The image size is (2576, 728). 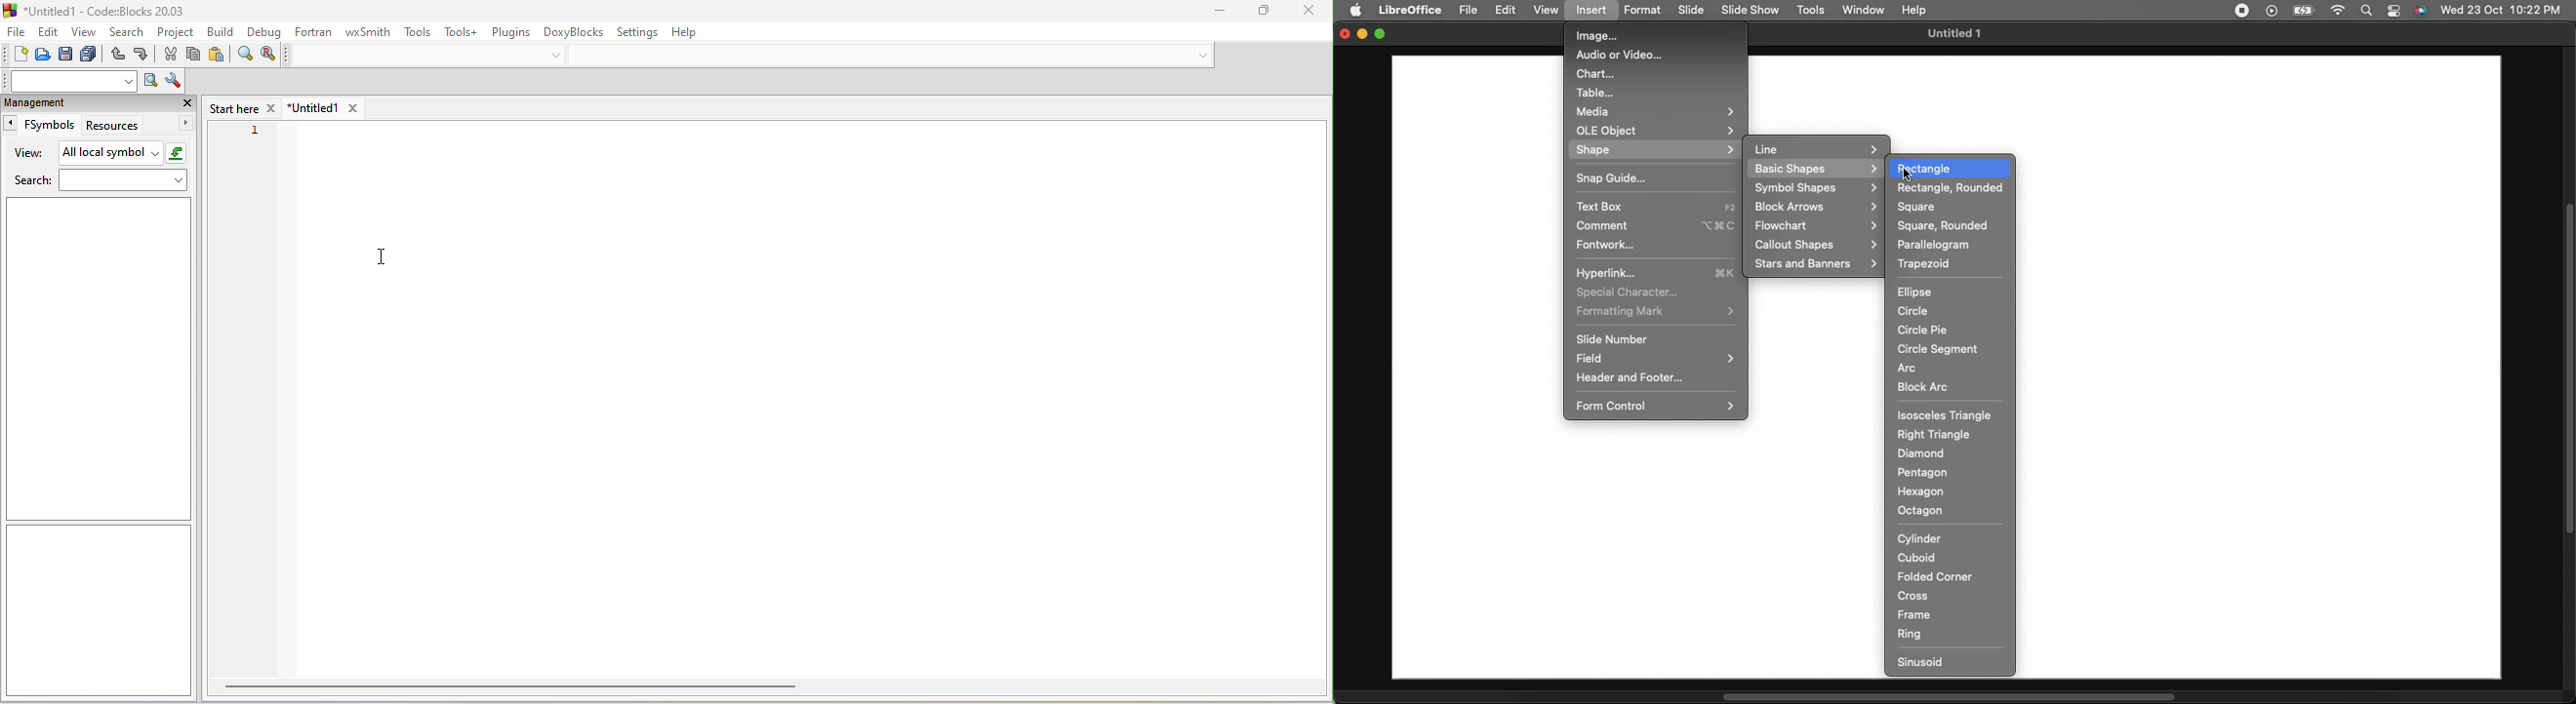 I want to click on paste, so click(x=221, y=56).